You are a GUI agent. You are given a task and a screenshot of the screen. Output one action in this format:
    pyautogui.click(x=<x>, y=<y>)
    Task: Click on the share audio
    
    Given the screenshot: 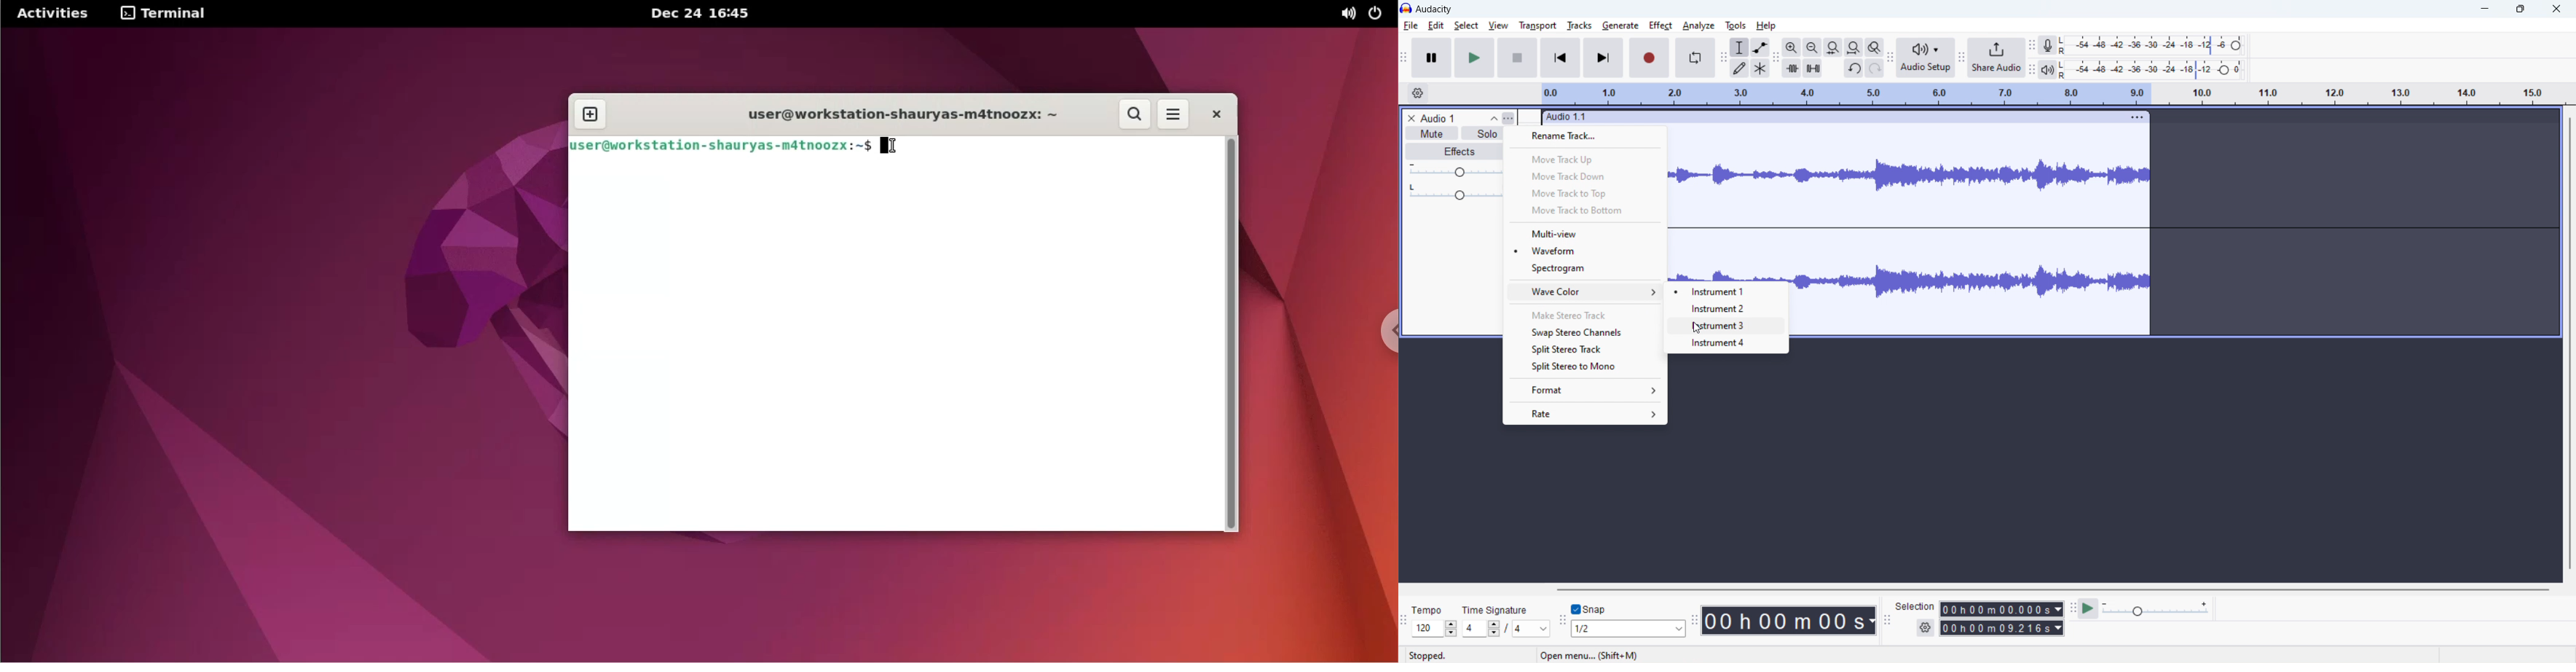 What is the action you would take?
    pyautogui.click(x=1997, y=58)
    